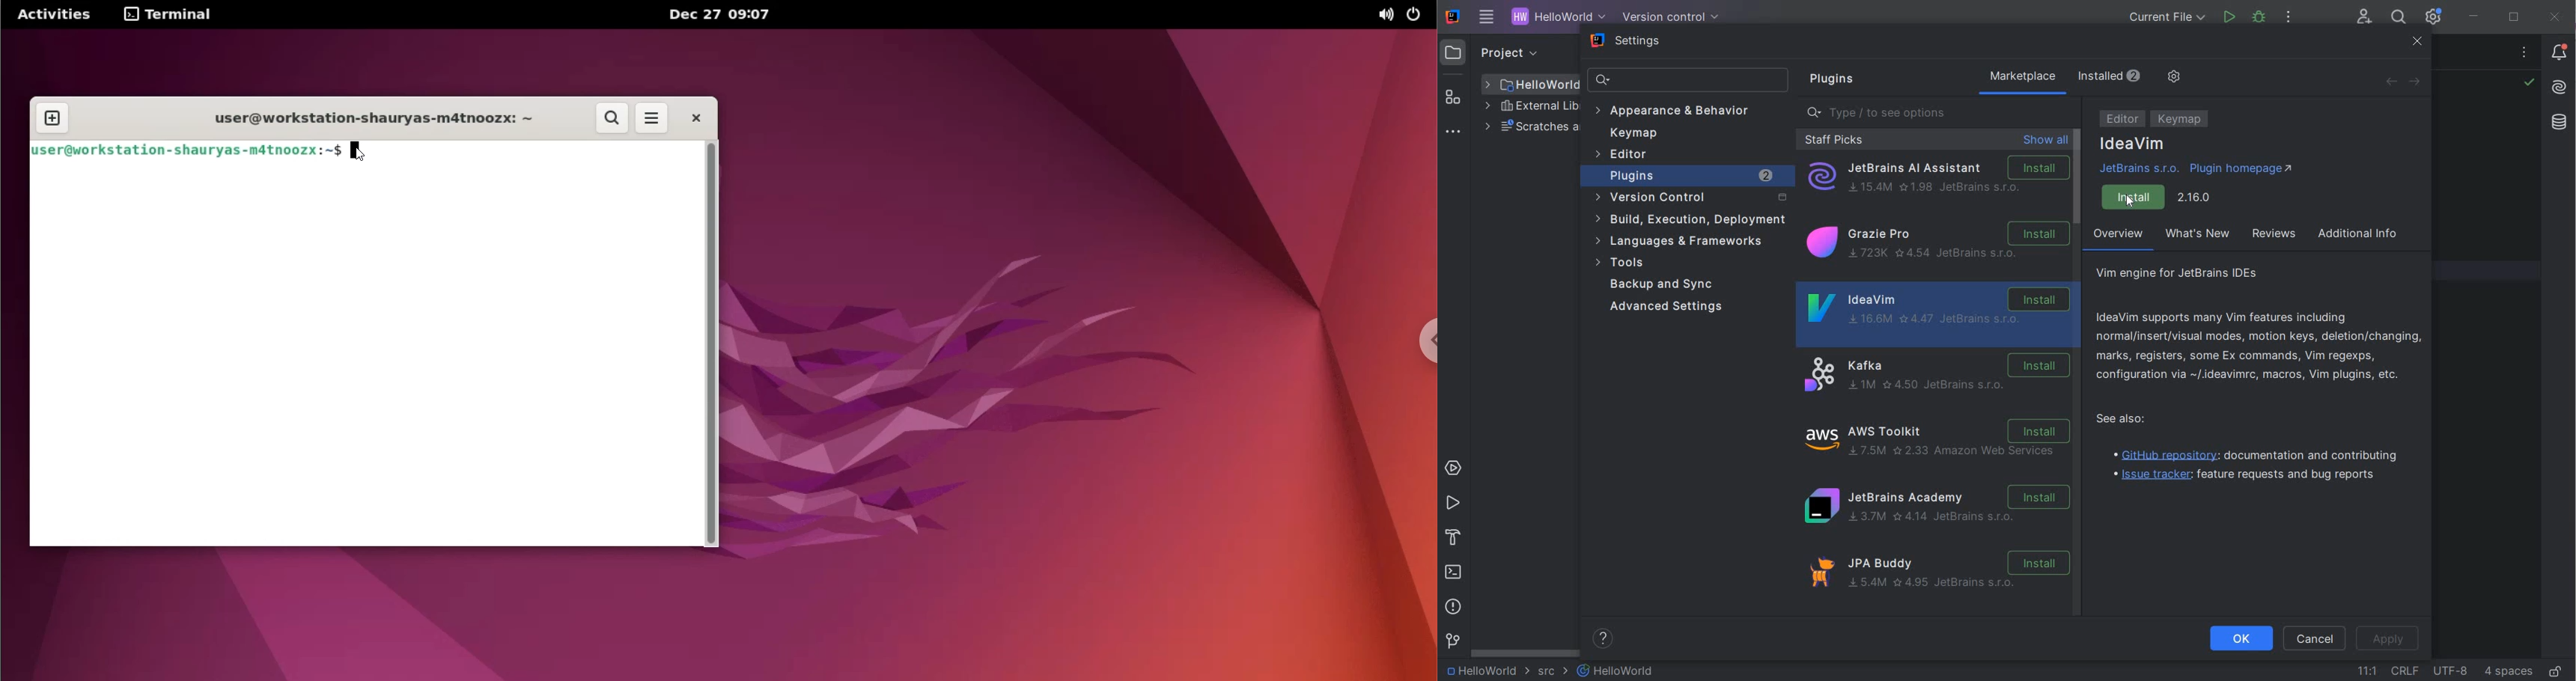 This screenshot has height=700, width=2576. What do you see at coordinates (1634, 133) in the screenshot?
I see `keymap` at bounding box center [1634, 133].